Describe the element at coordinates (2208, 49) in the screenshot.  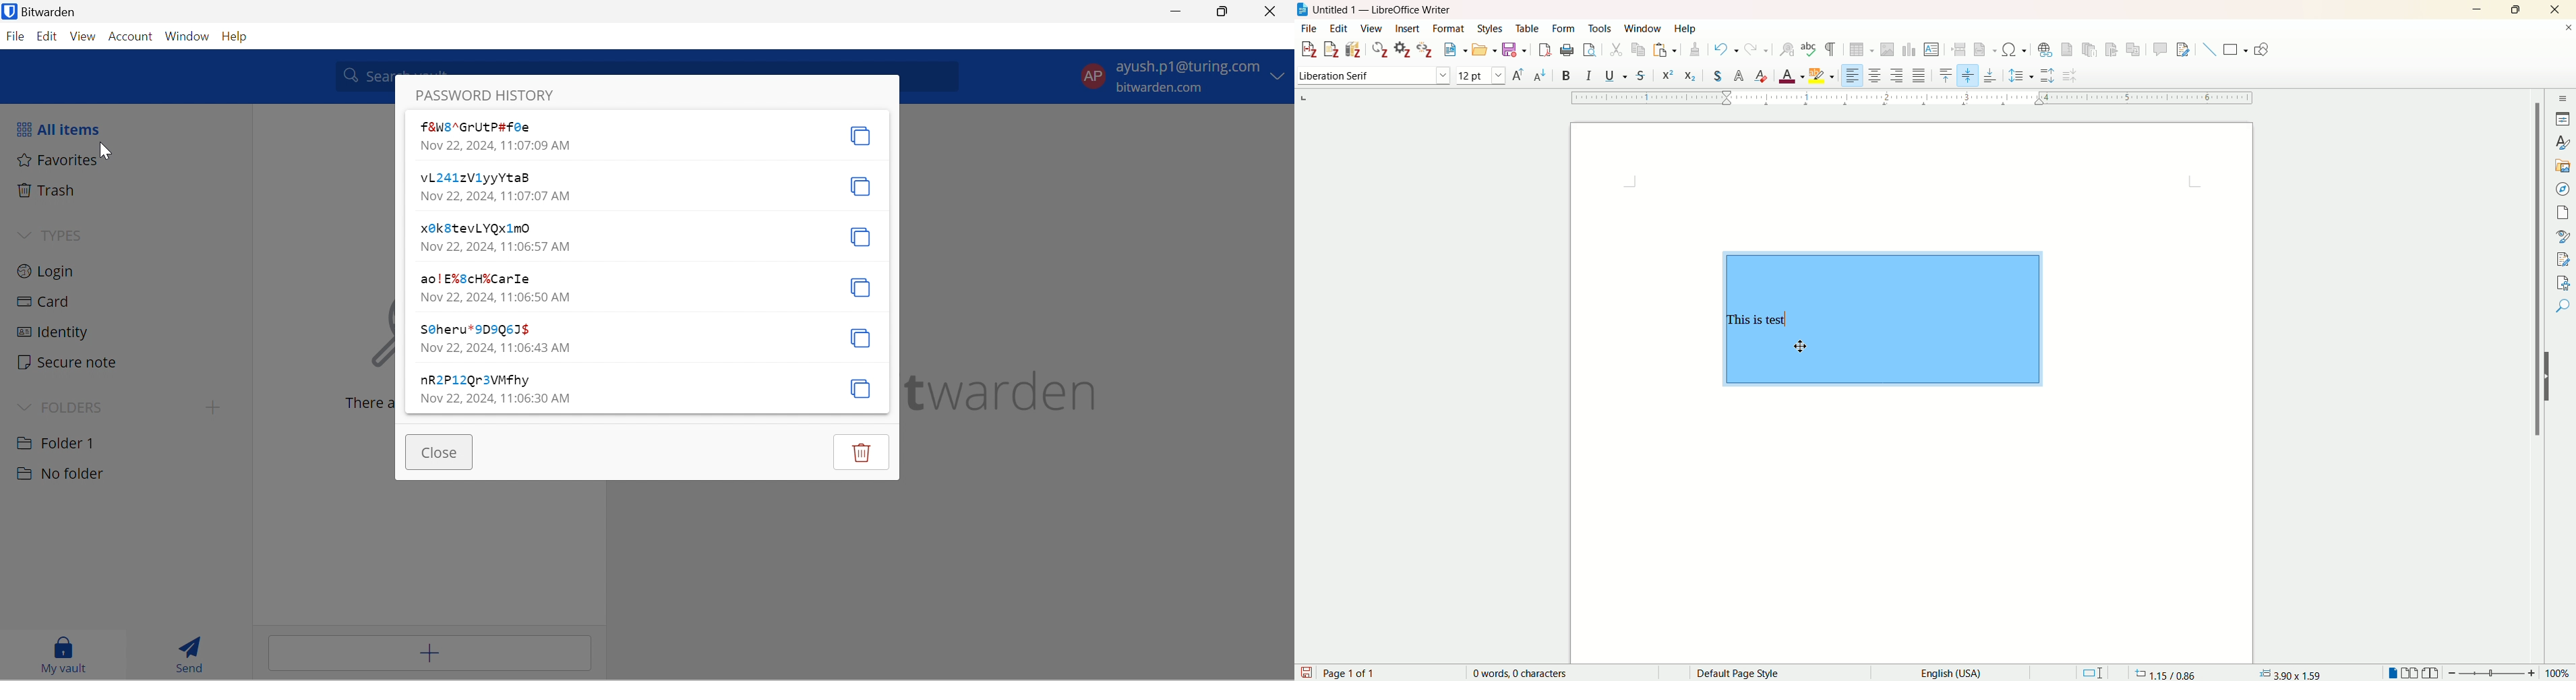
I see `insert line` at that location.